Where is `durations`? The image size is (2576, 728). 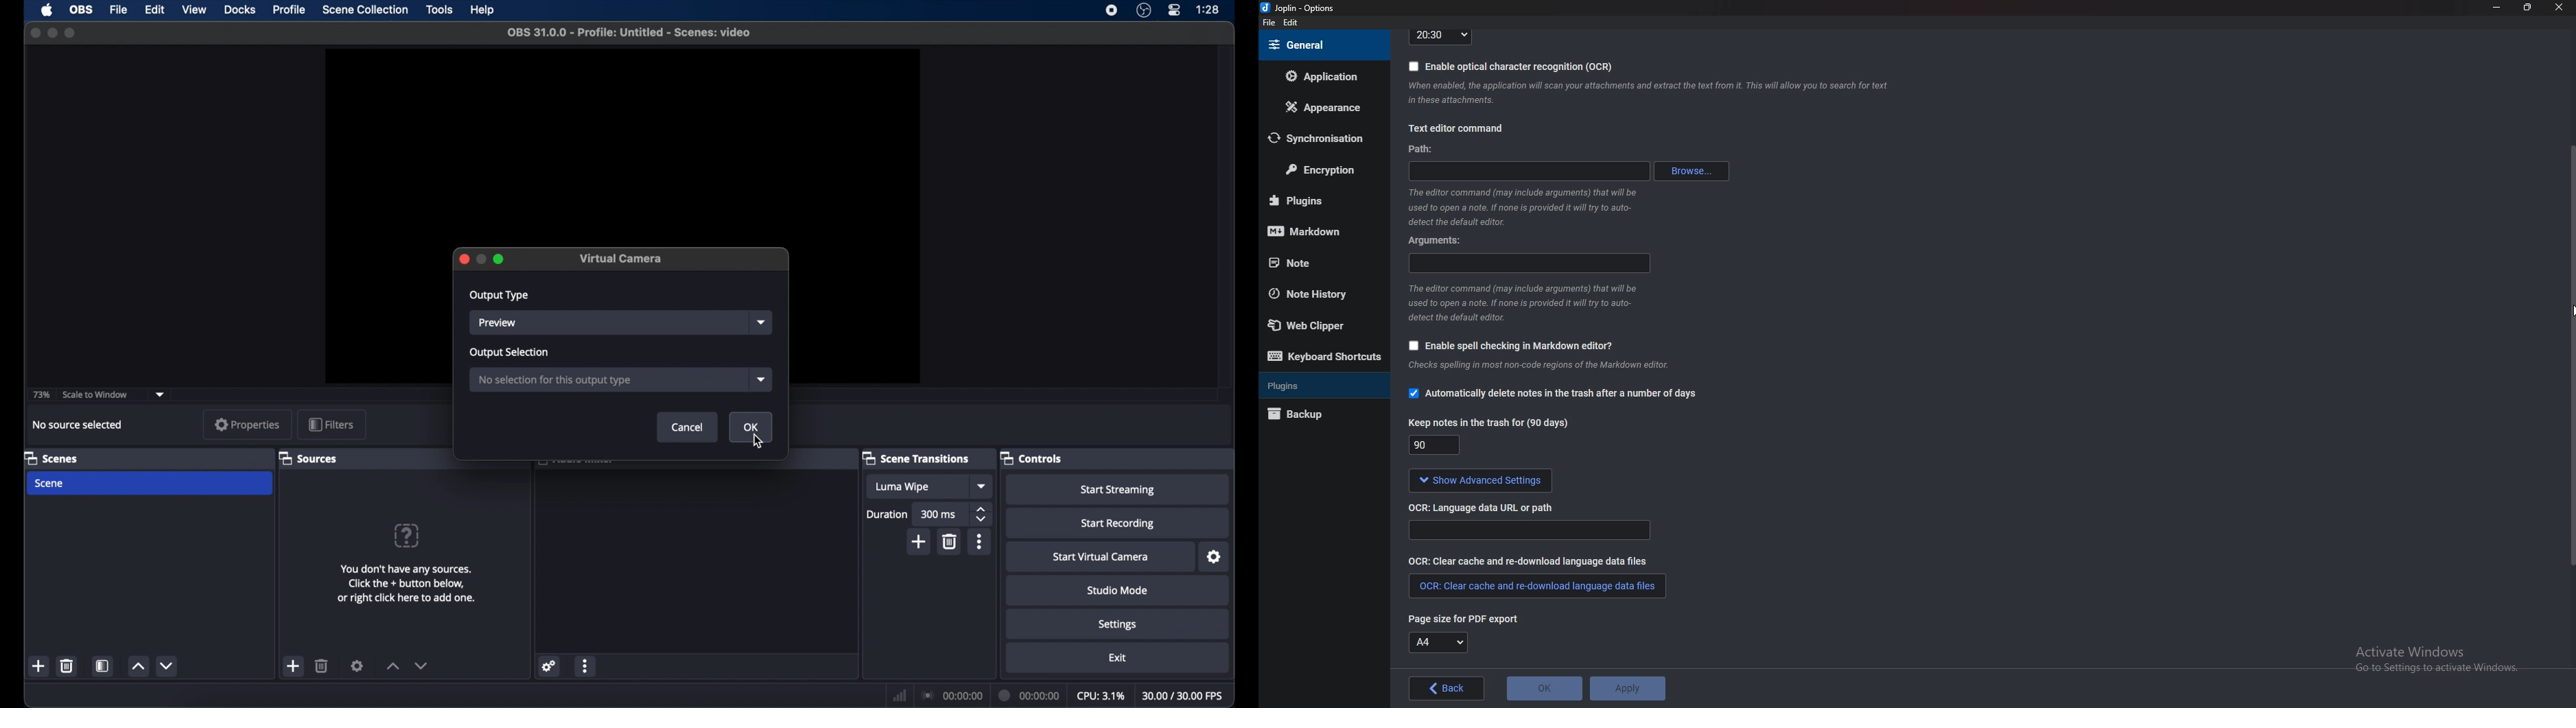
durations is located at coordinates (887, 515).